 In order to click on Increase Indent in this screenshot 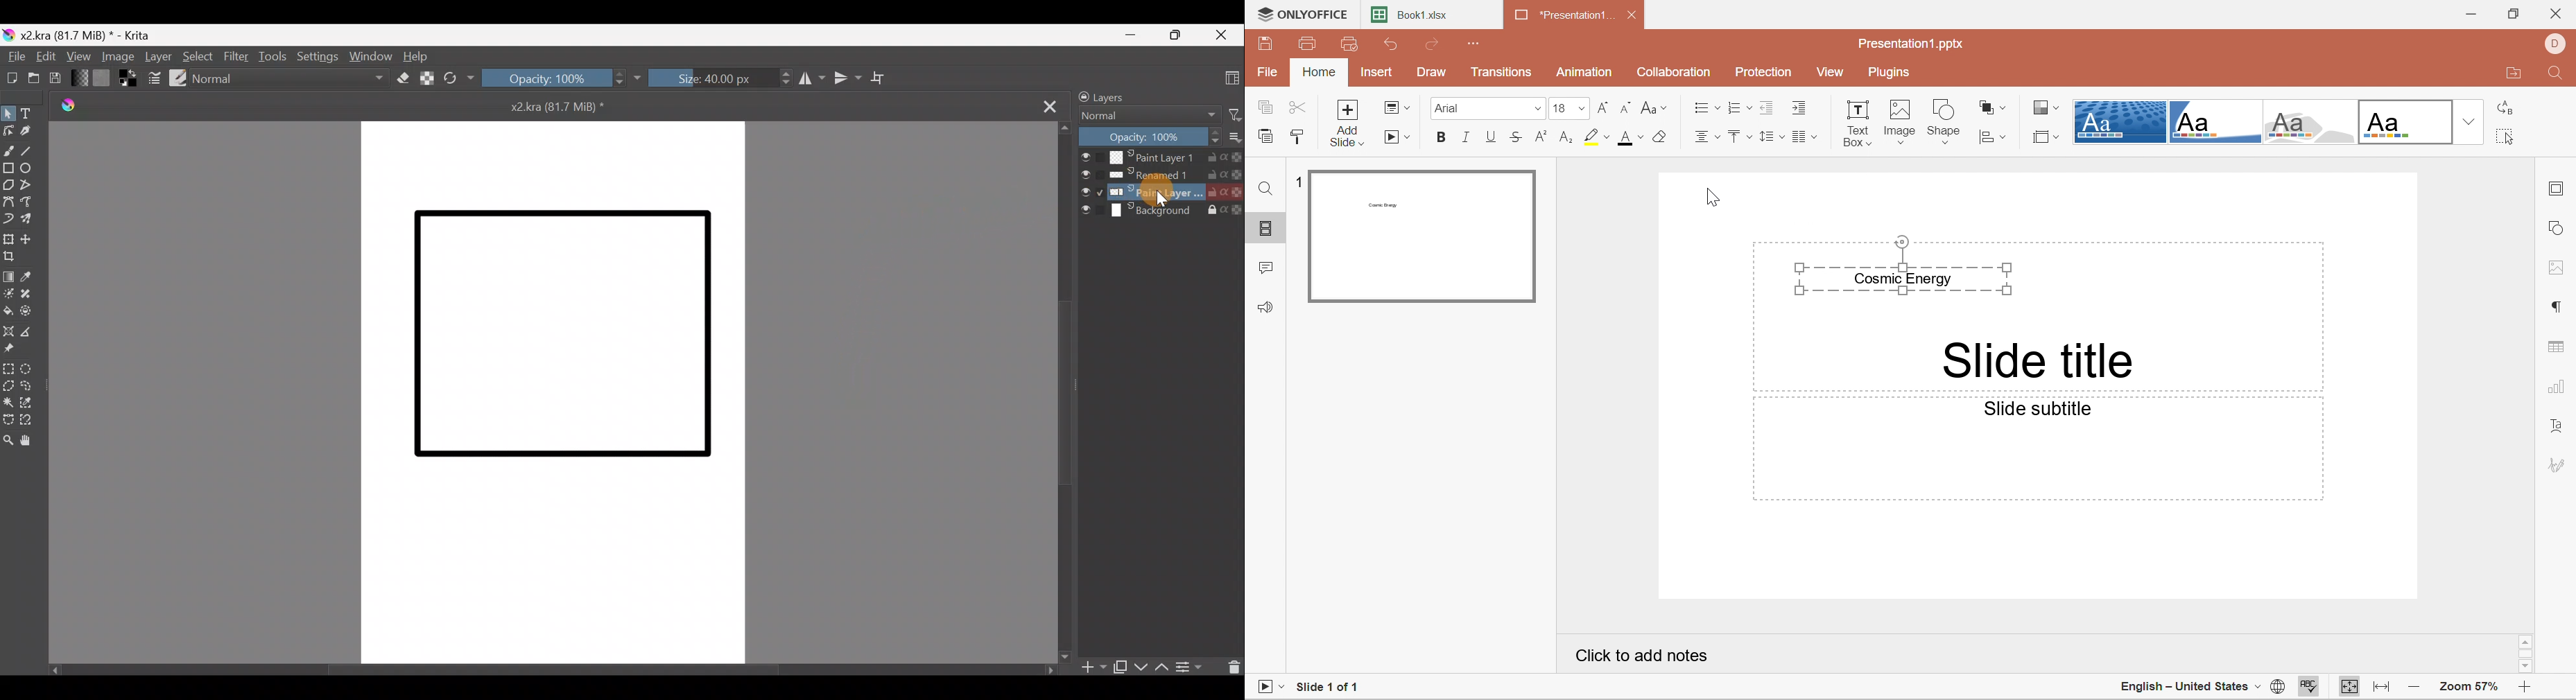, I will do `click(1801, 107)`.